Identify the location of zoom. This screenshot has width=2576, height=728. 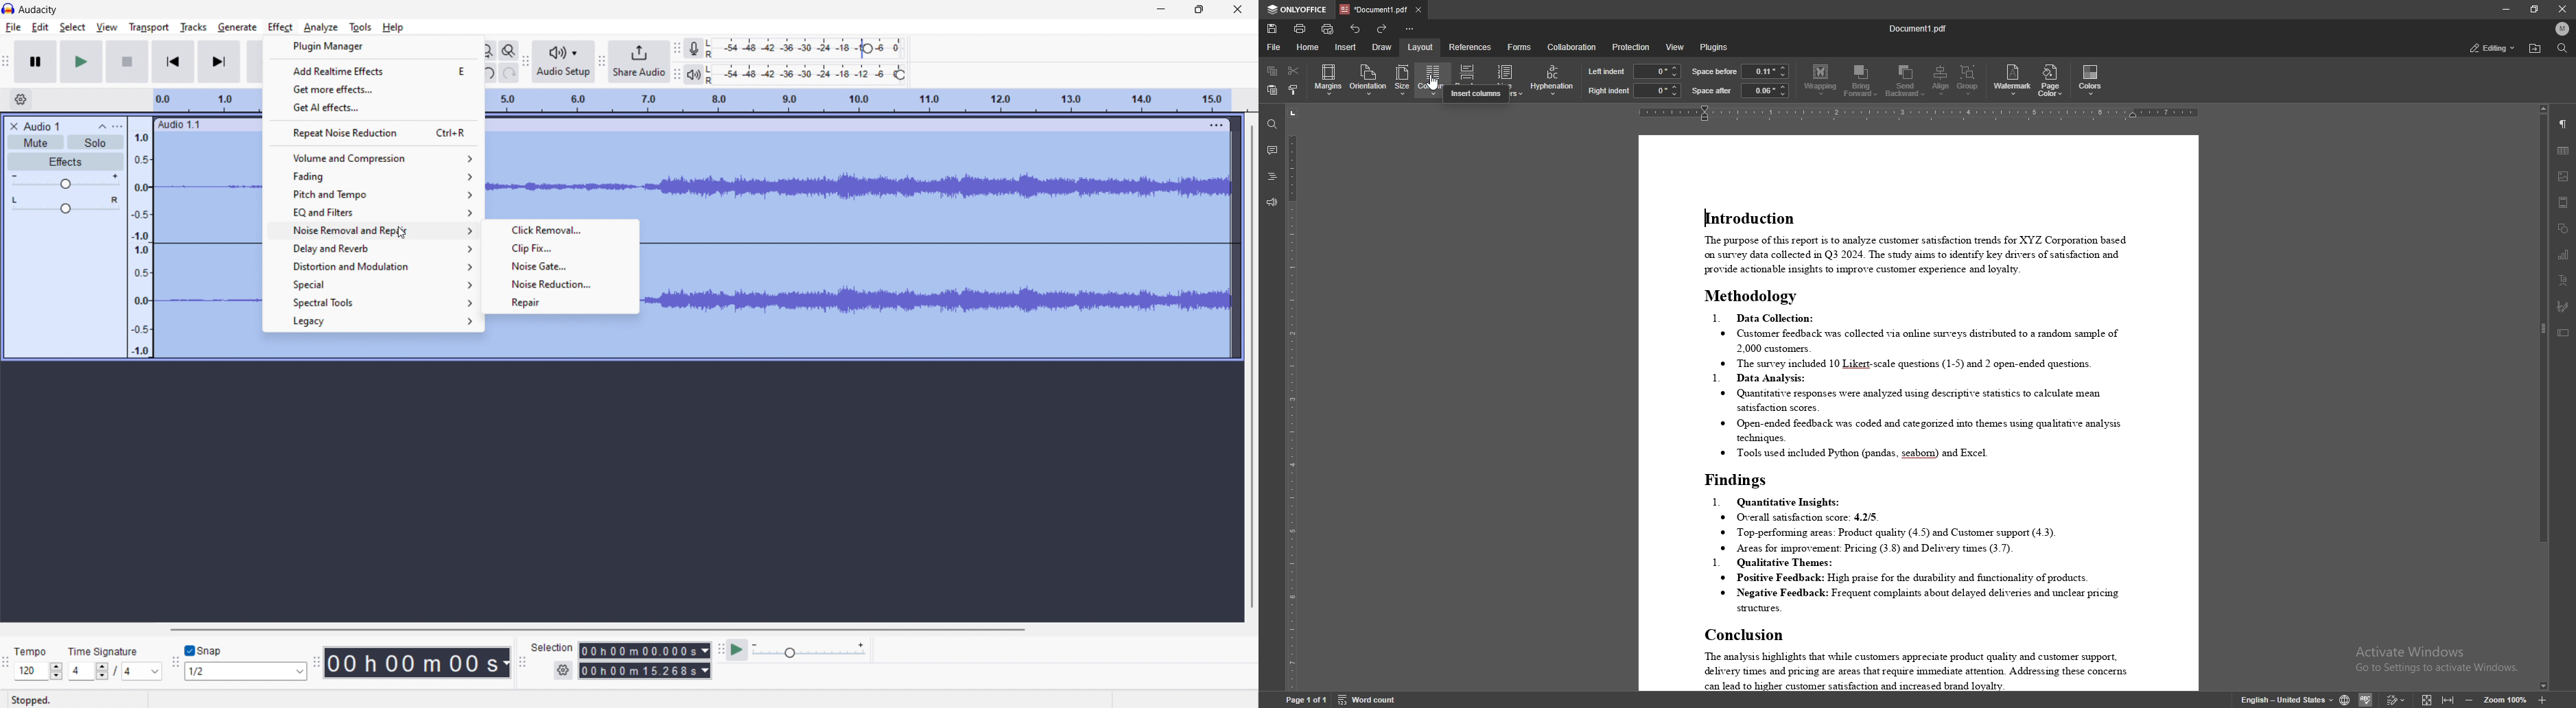
(2506, 698).